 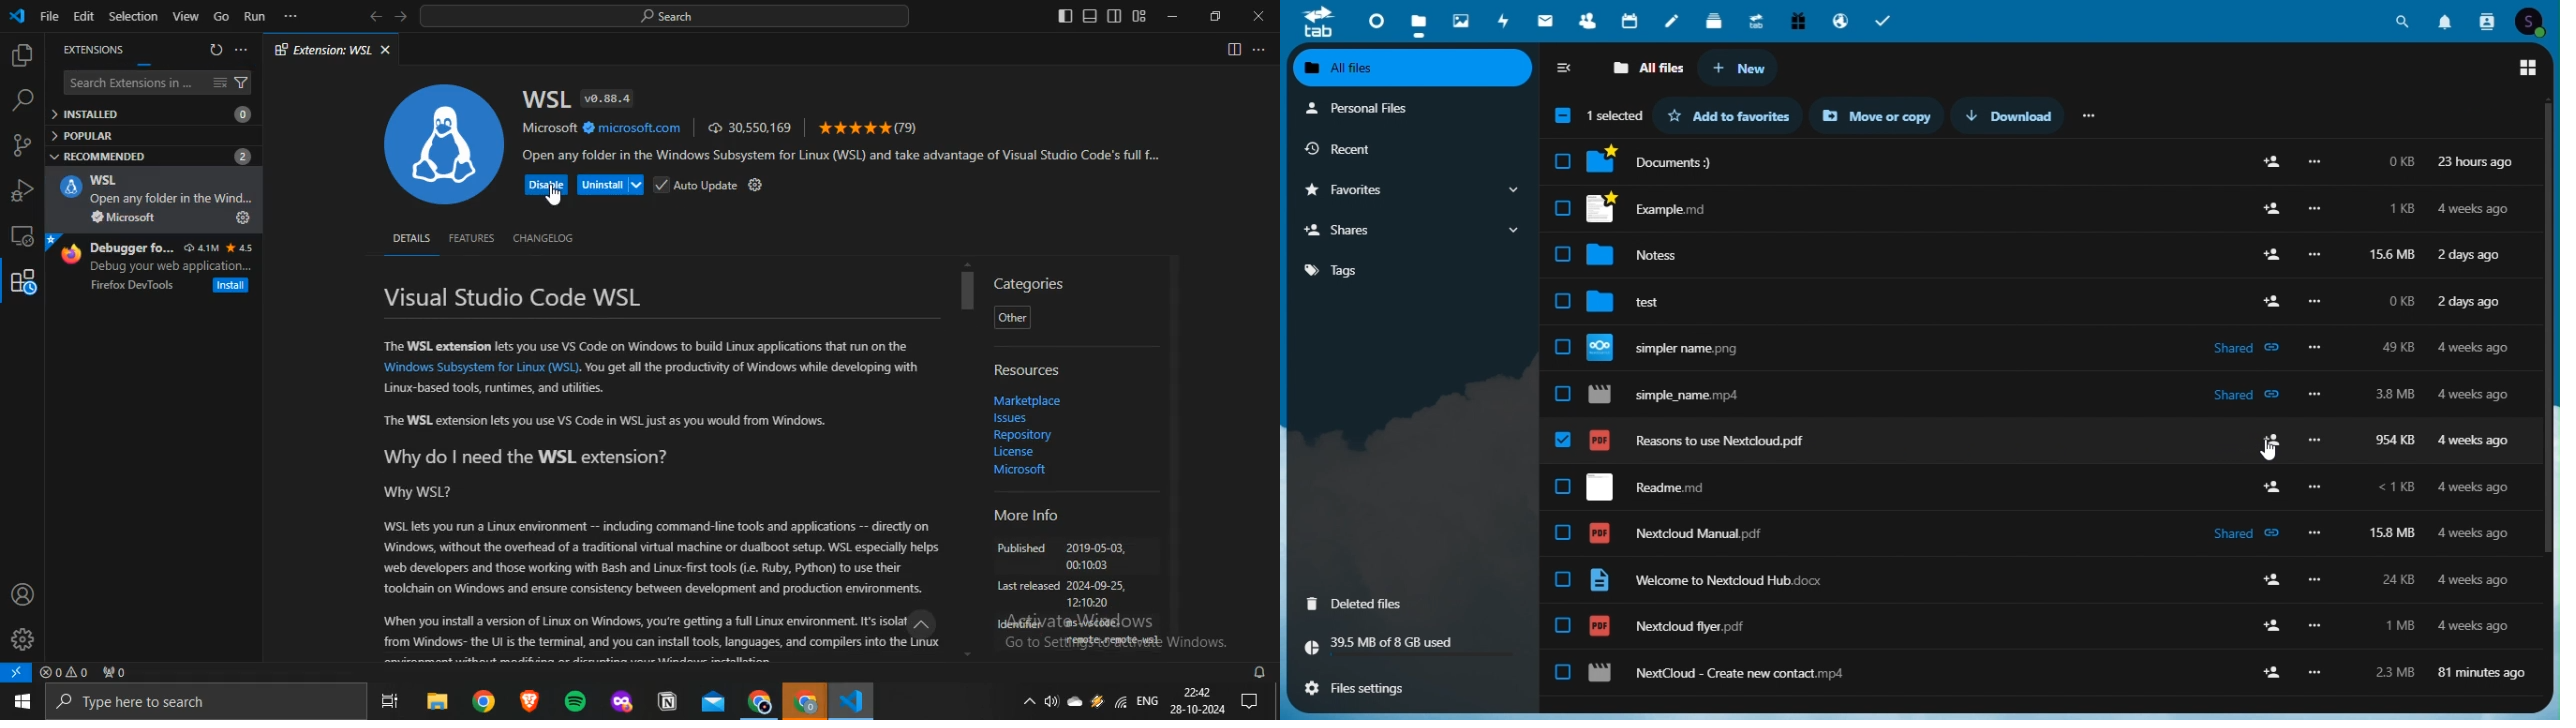 What do you see at coordinates (18, 17) in the screenshot?
I see `vscode icon` at bounding box center [18, 17].